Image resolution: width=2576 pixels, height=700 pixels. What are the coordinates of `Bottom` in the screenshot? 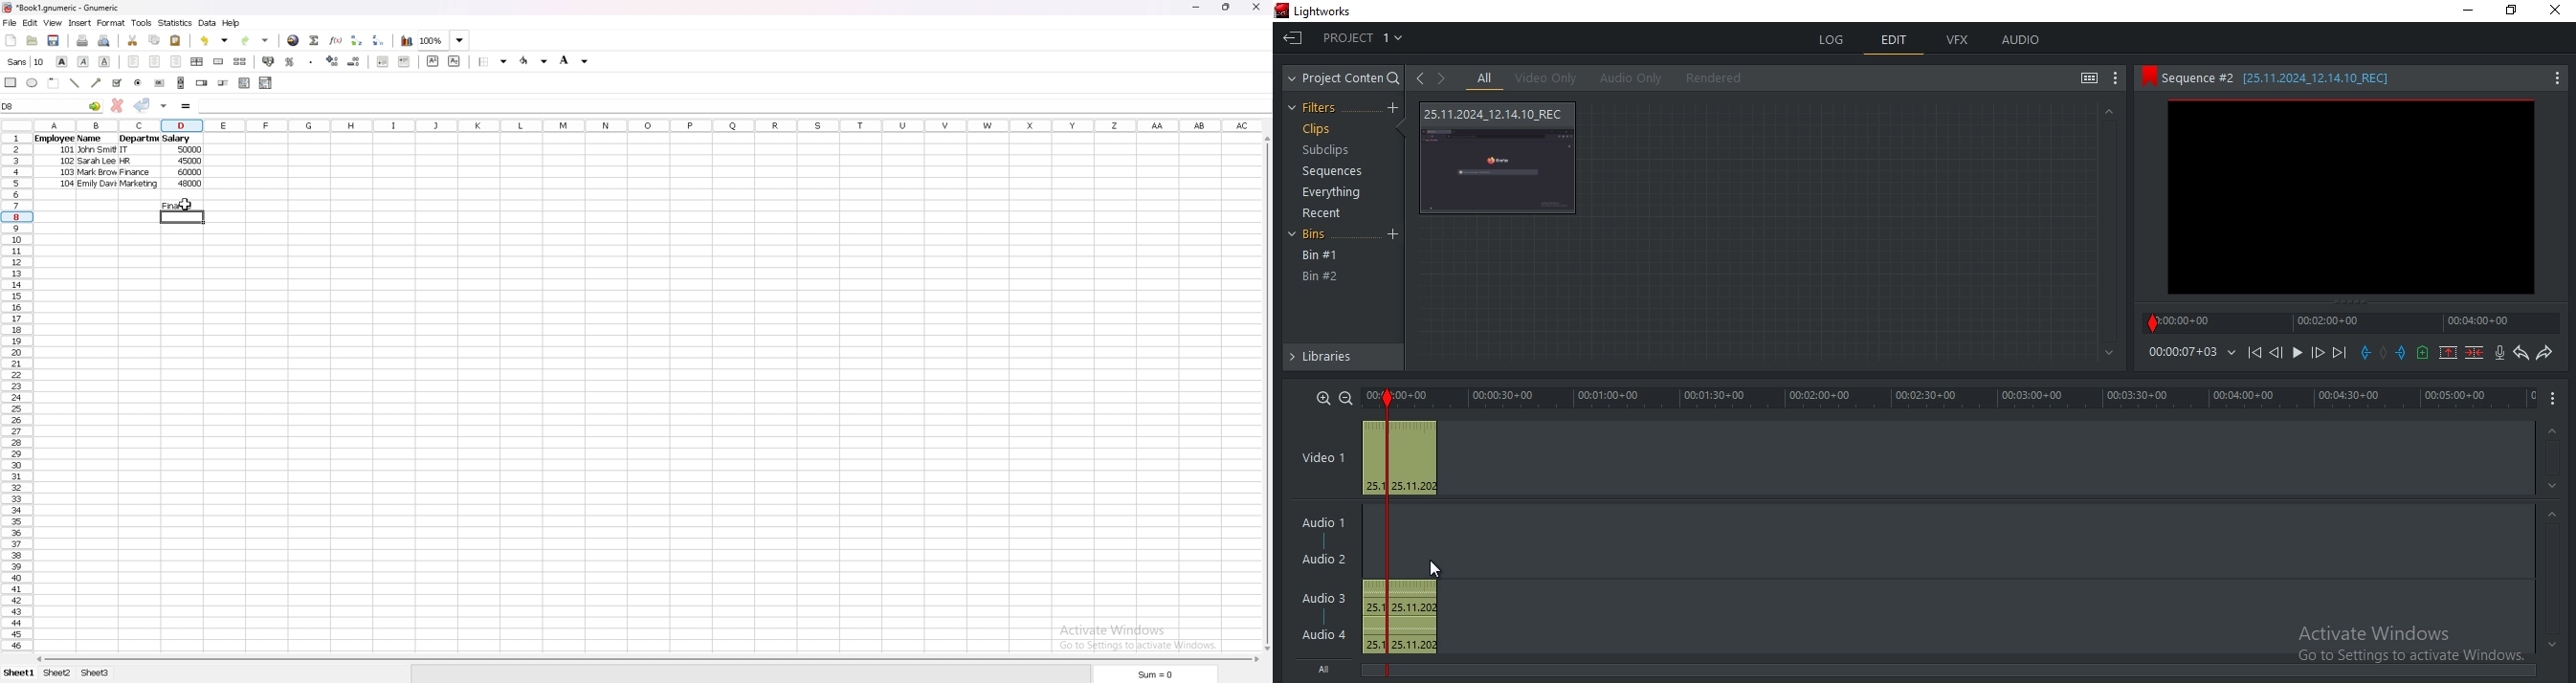 It's located at (2106, 353).